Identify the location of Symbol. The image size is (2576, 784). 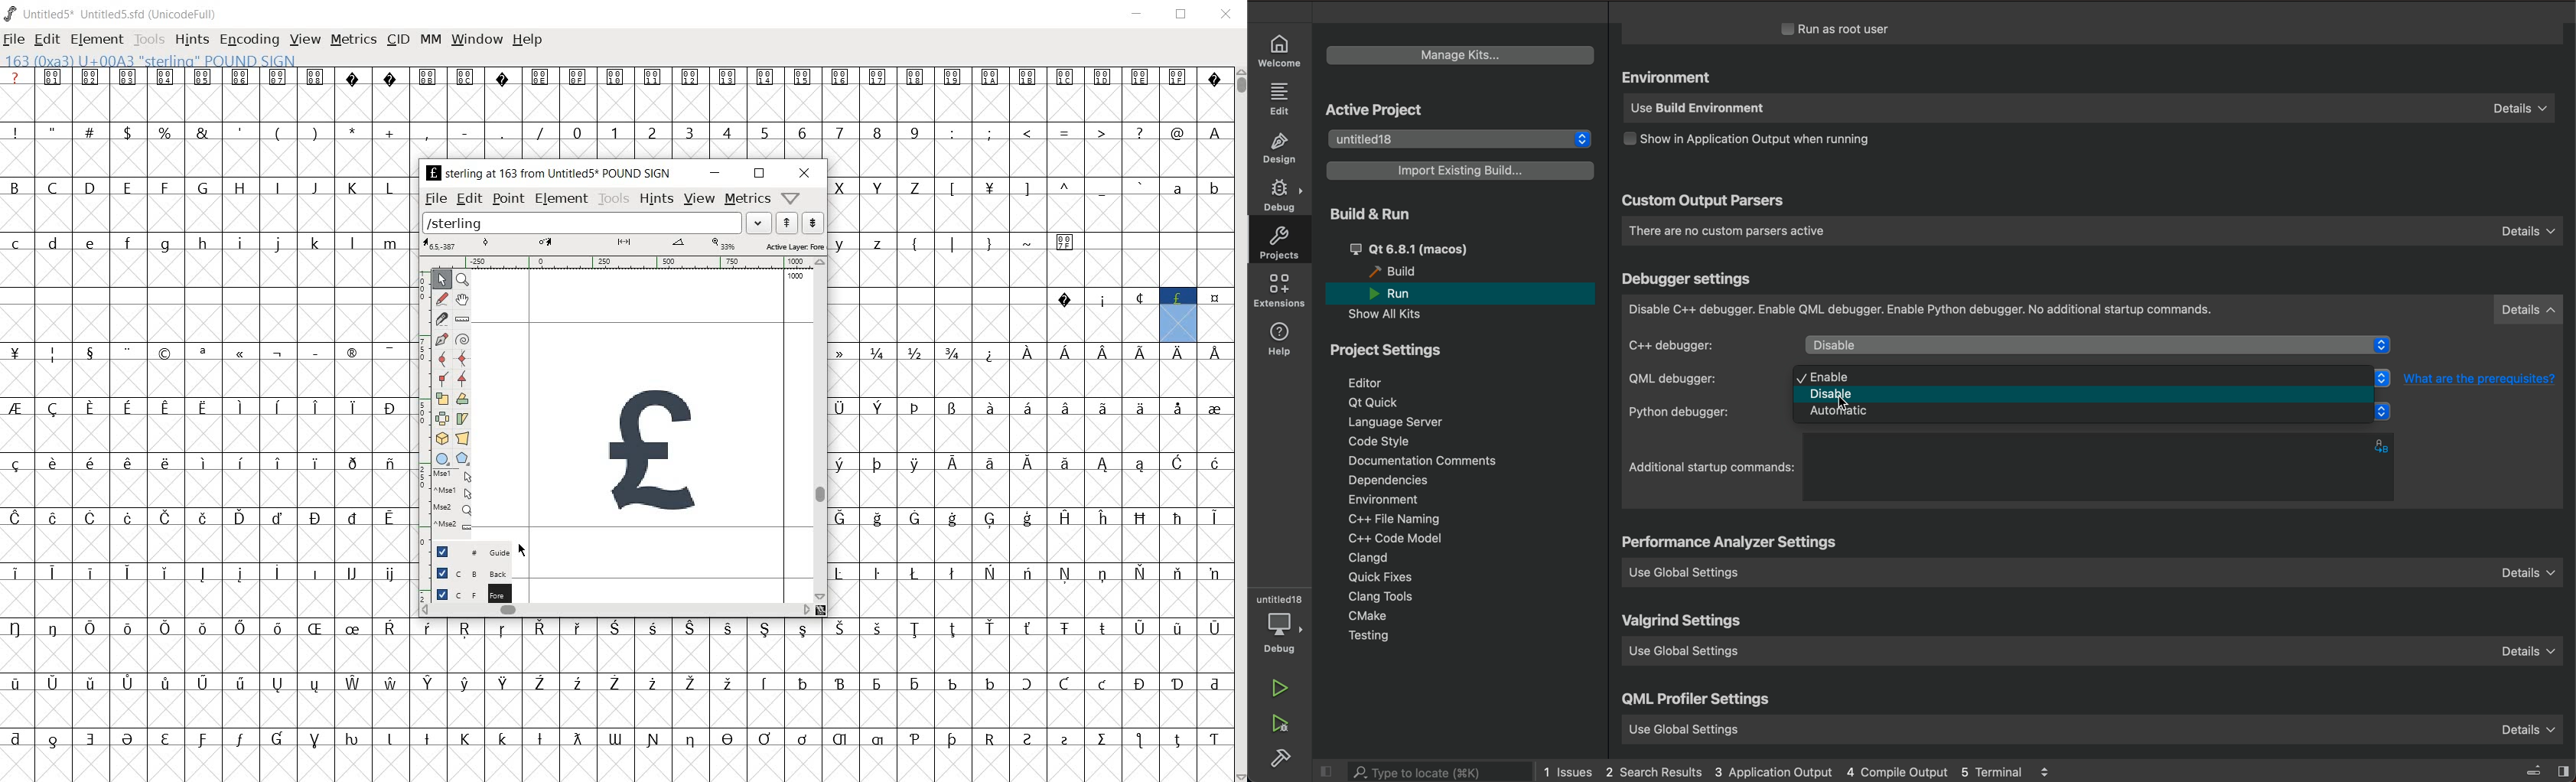
(992, 78).